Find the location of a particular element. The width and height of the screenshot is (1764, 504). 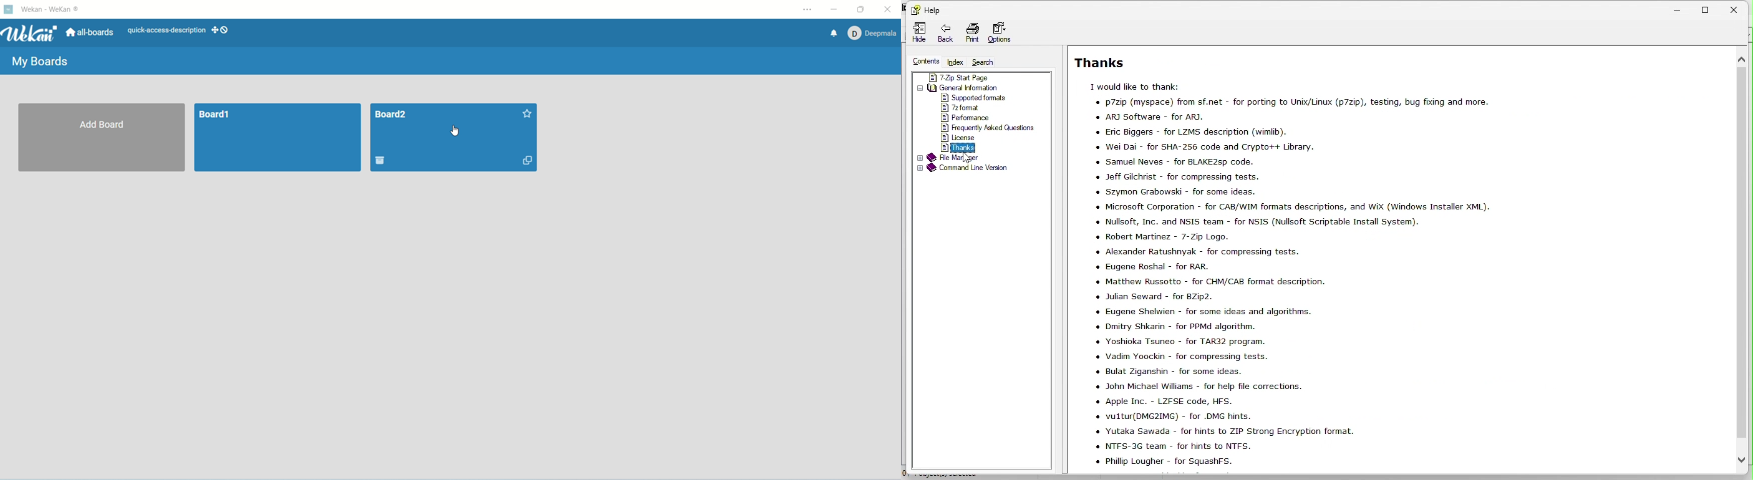

Options is located at coordinates (999, 31).